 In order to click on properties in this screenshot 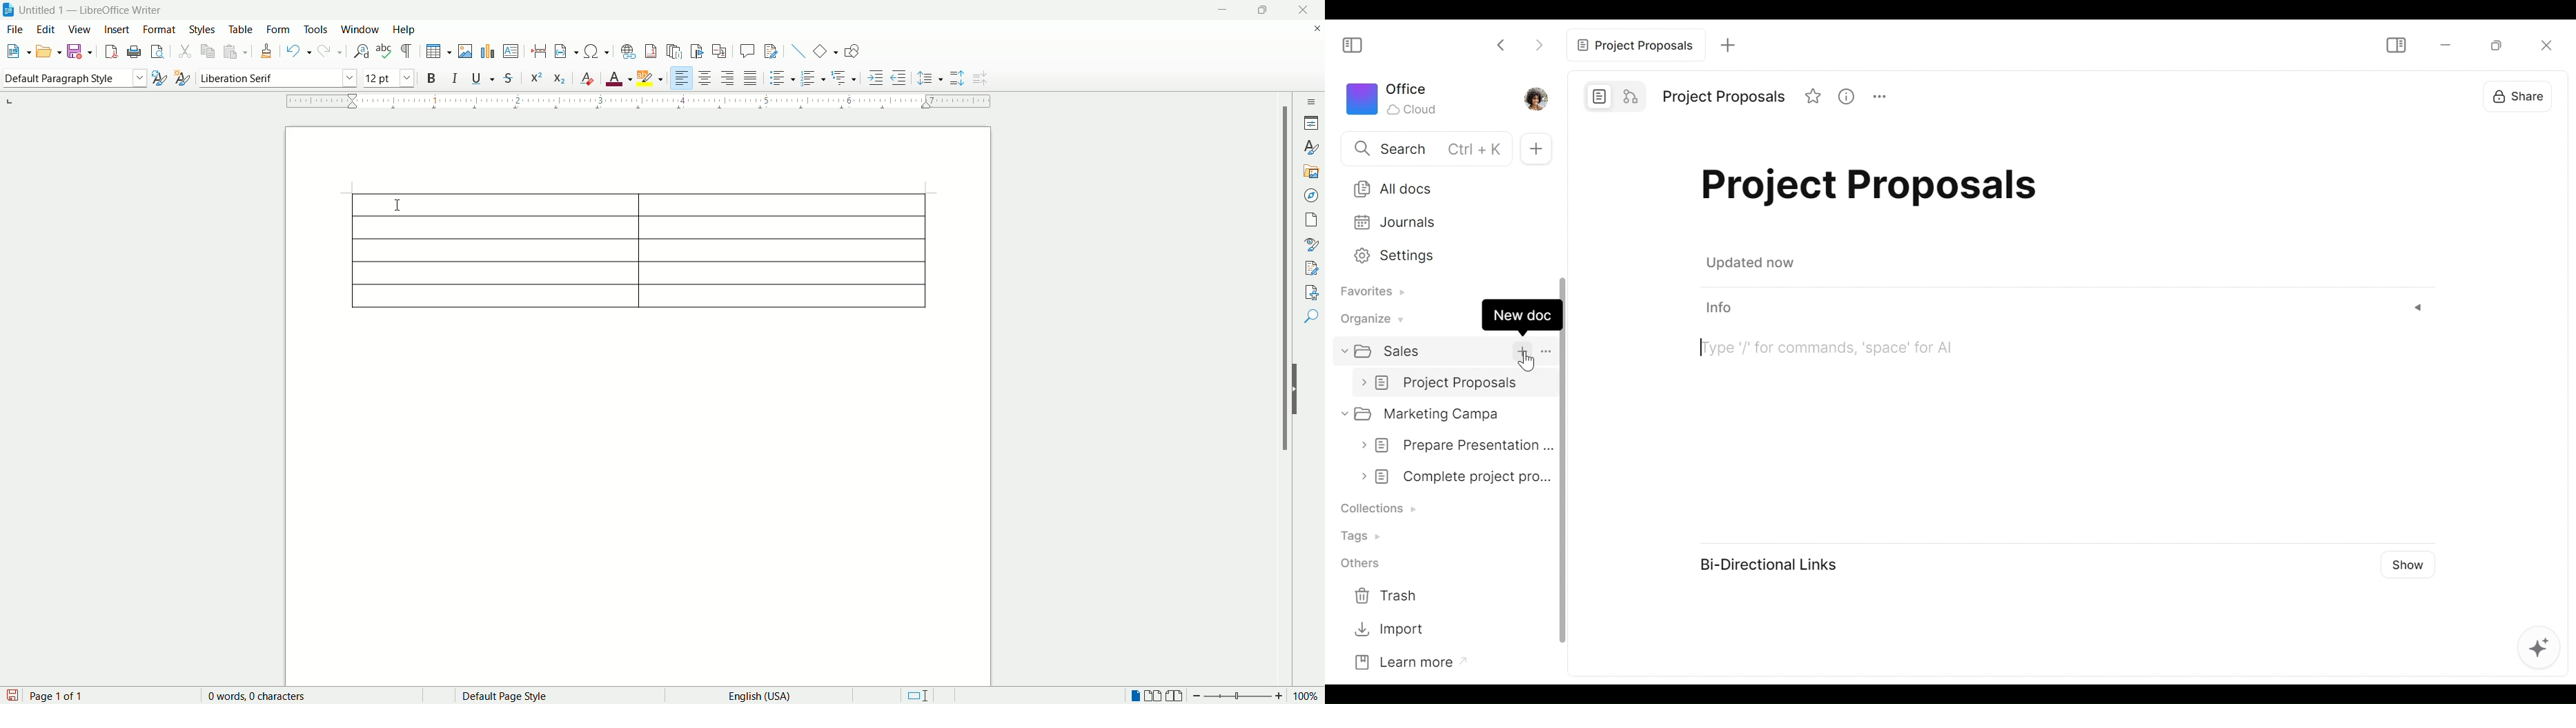, I will do `click(1311, 121)`.